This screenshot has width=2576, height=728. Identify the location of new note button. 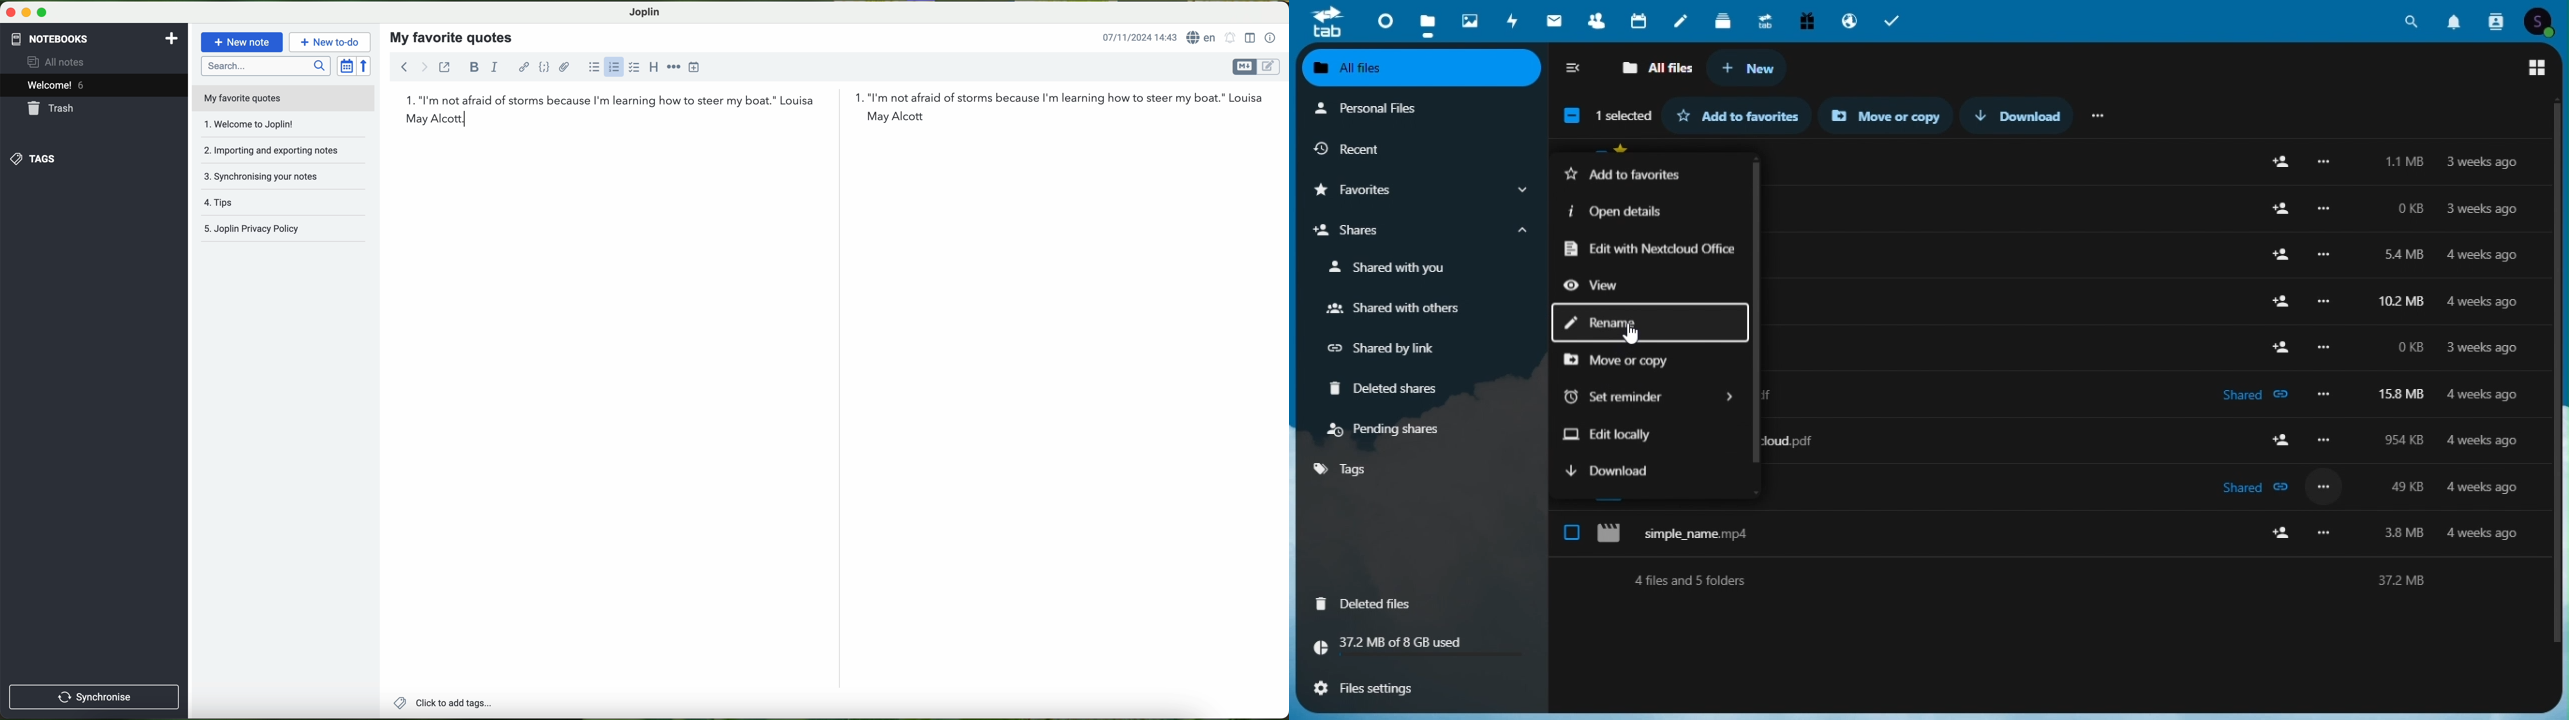
(243, 42).